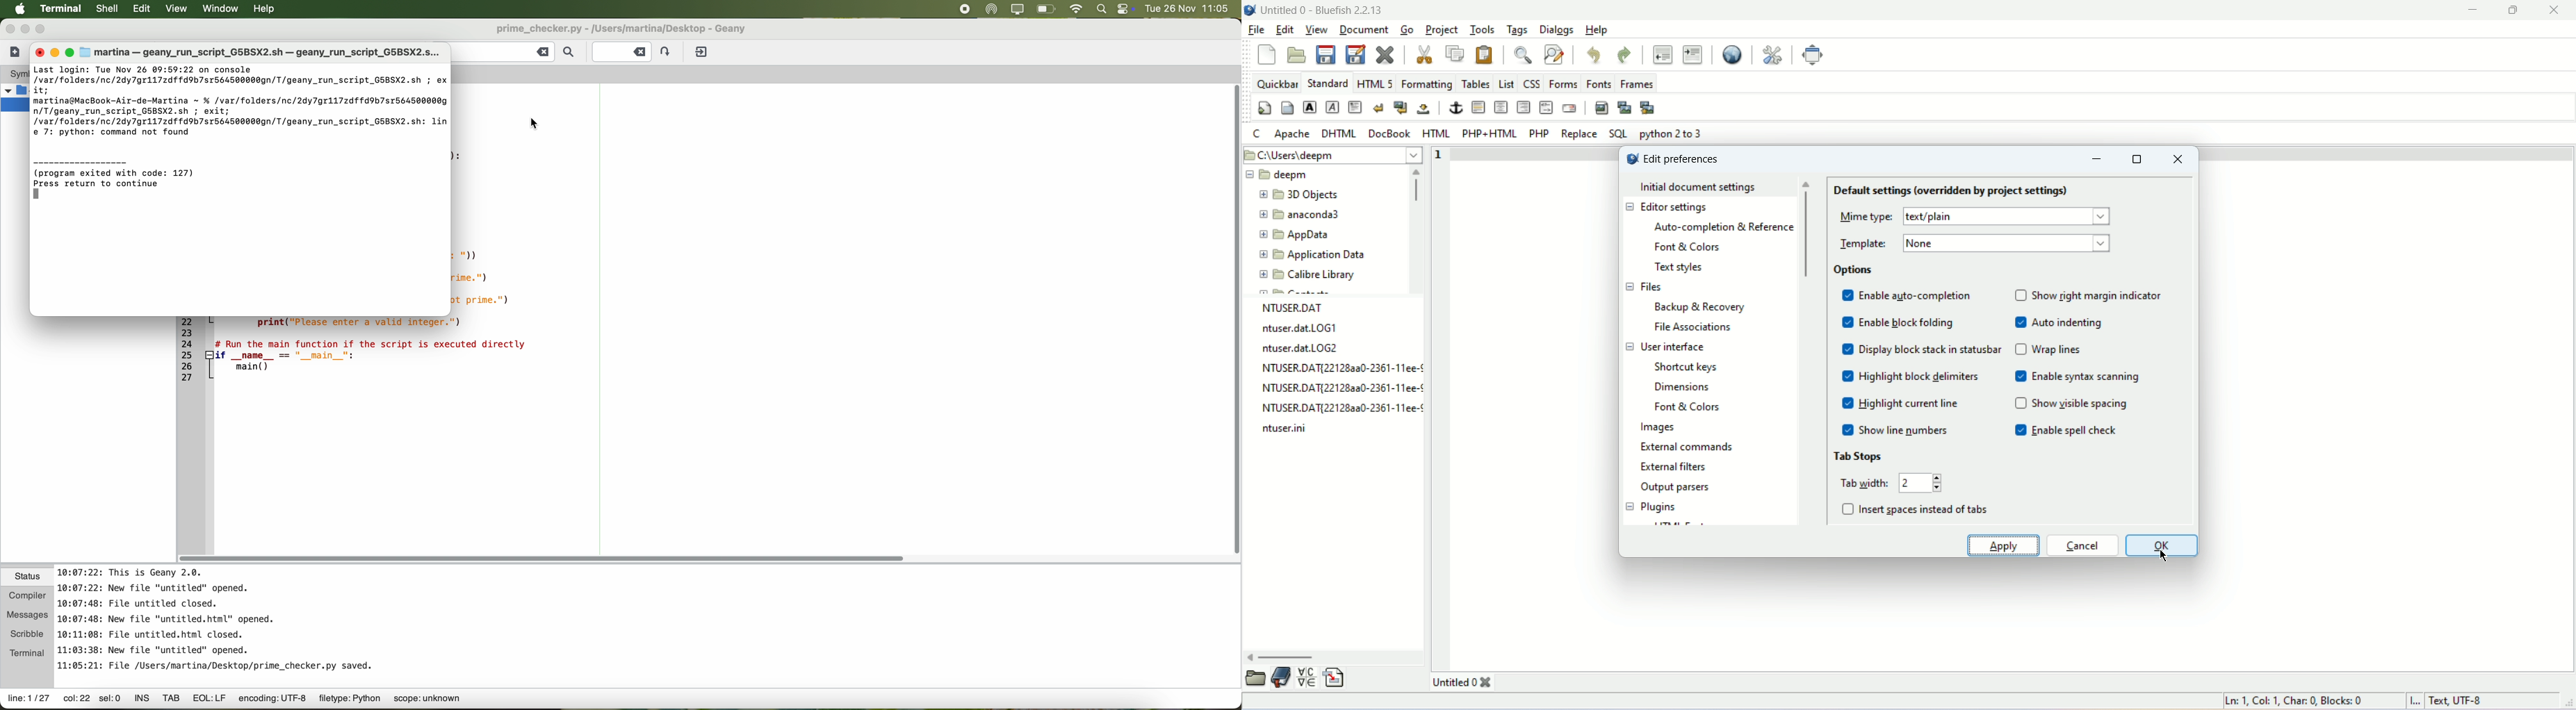 This screenshot has width=2576, height=728. What do you see at coordinates (1255, 679) in the screenshot?
I see `browse file` at bounding box center [1255, 679].